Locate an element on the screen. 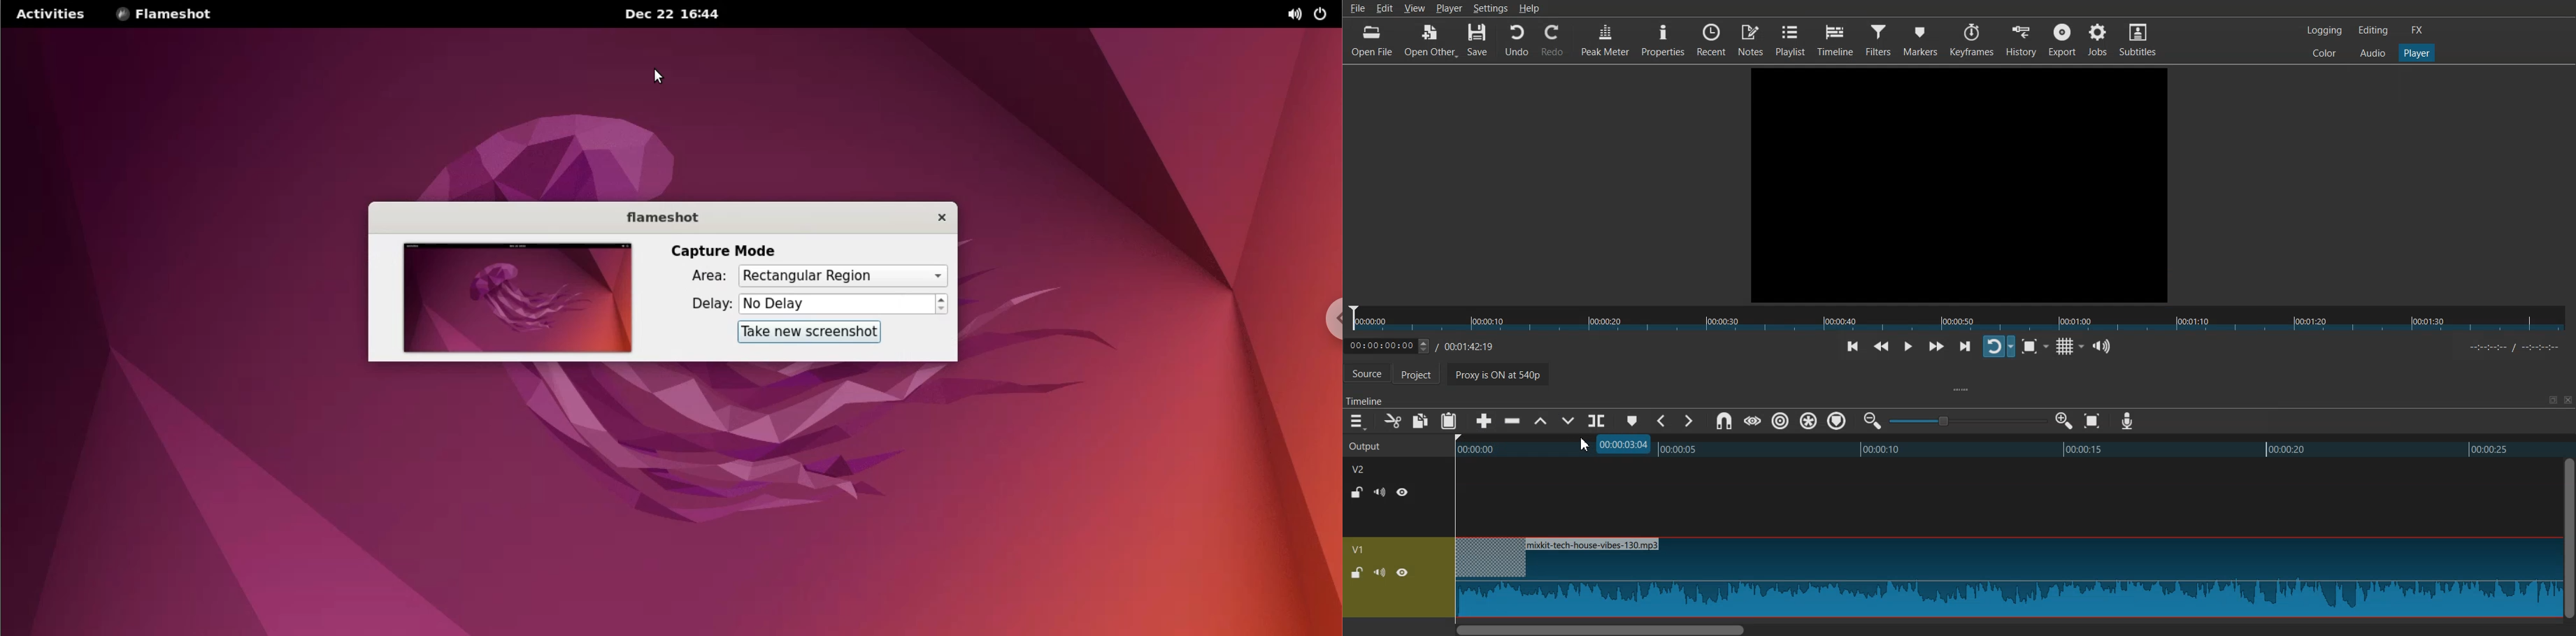 The image size is (2576, 644). Playlist is located at coordinates (1791, 39).